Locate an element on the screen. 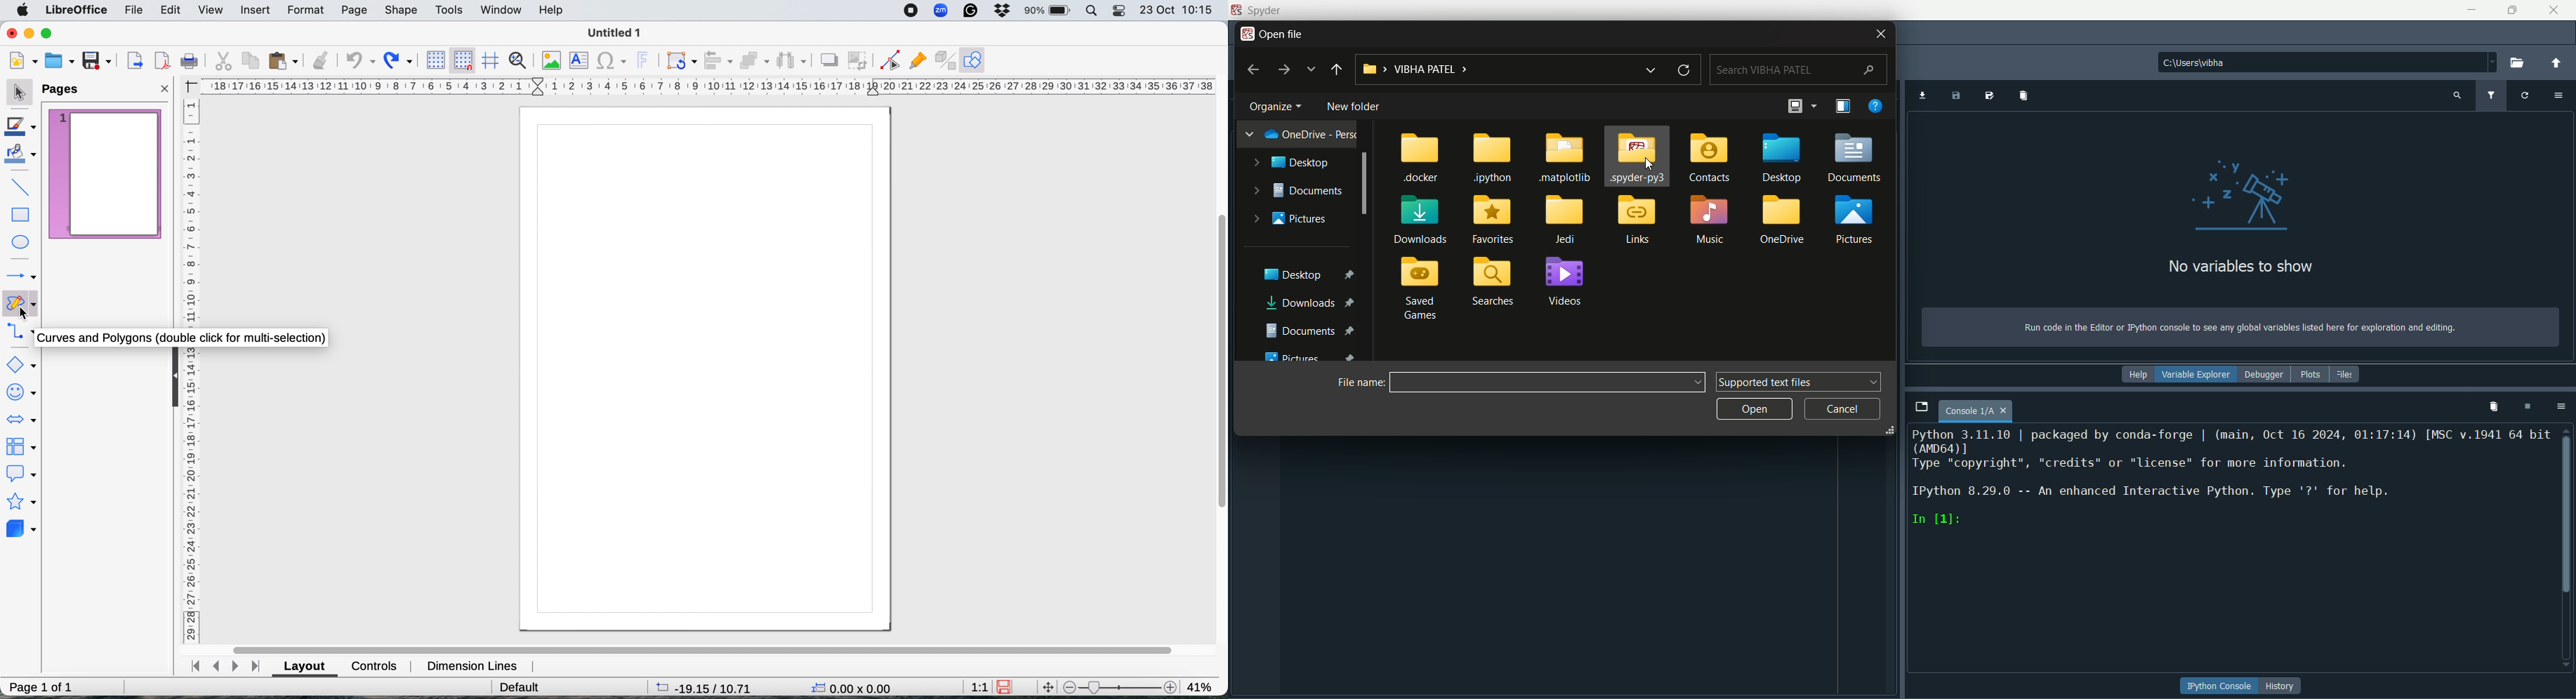 The image size is (2576, 700). Cursor is located at coordinates (1648, 164).